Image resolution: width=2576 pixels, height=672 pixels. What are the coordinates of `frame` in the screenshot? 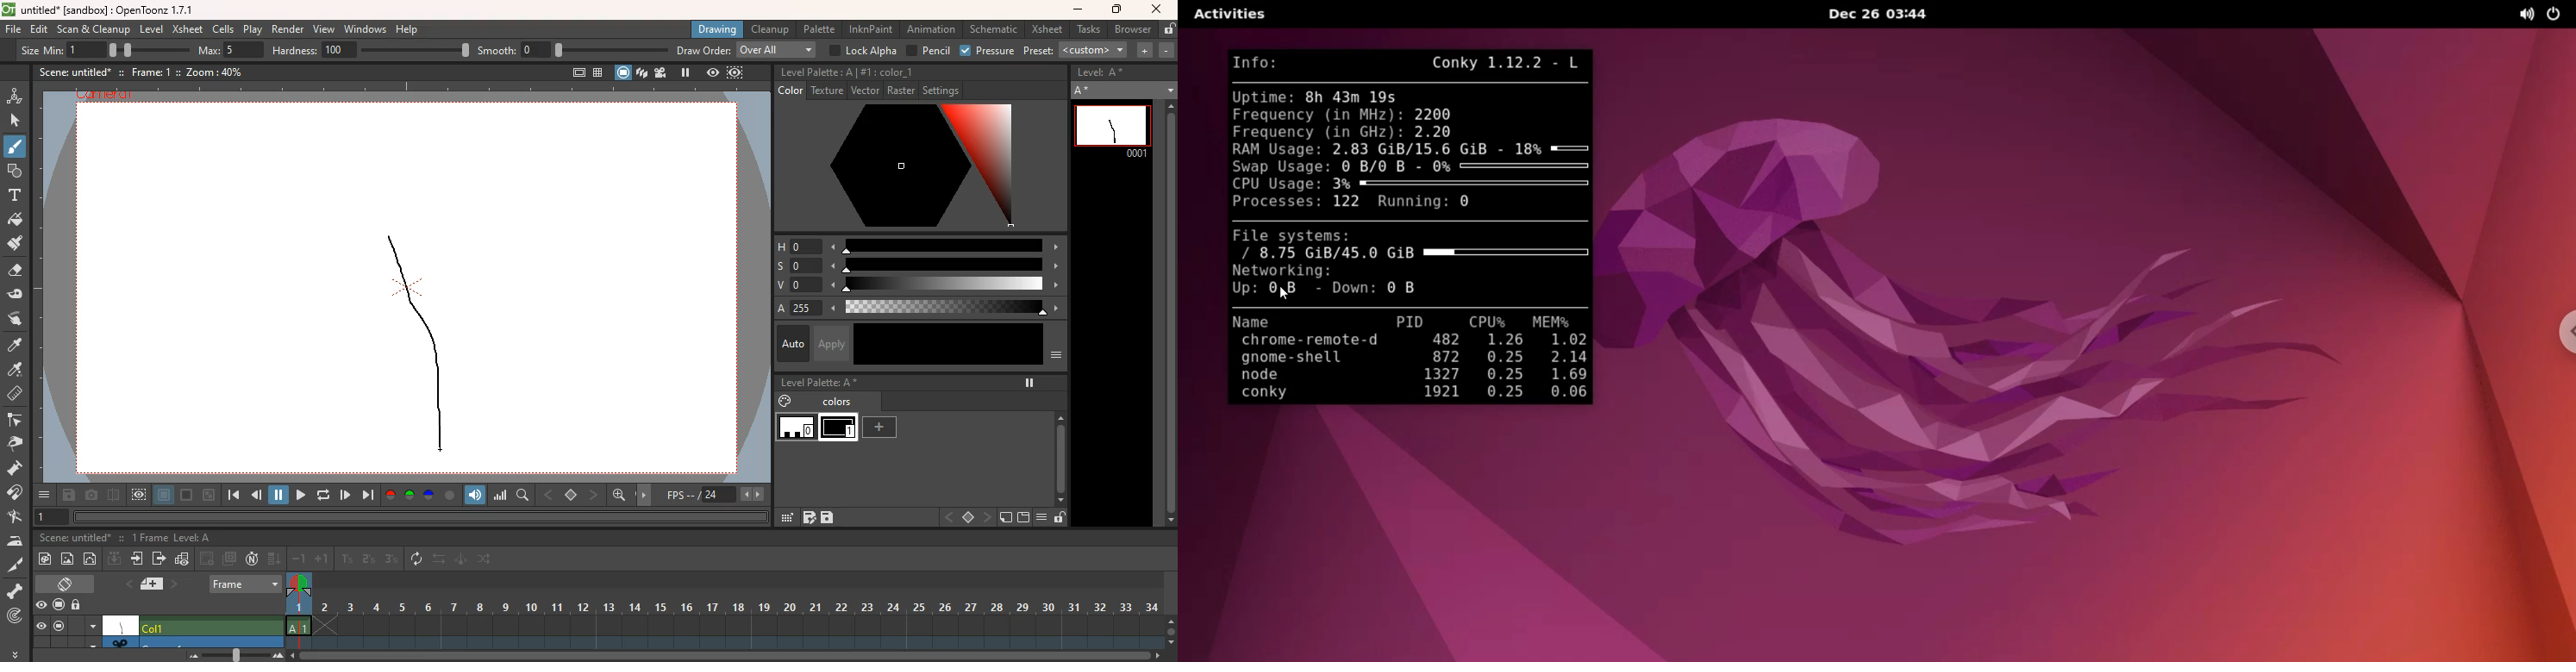 It's located at (246, 582).